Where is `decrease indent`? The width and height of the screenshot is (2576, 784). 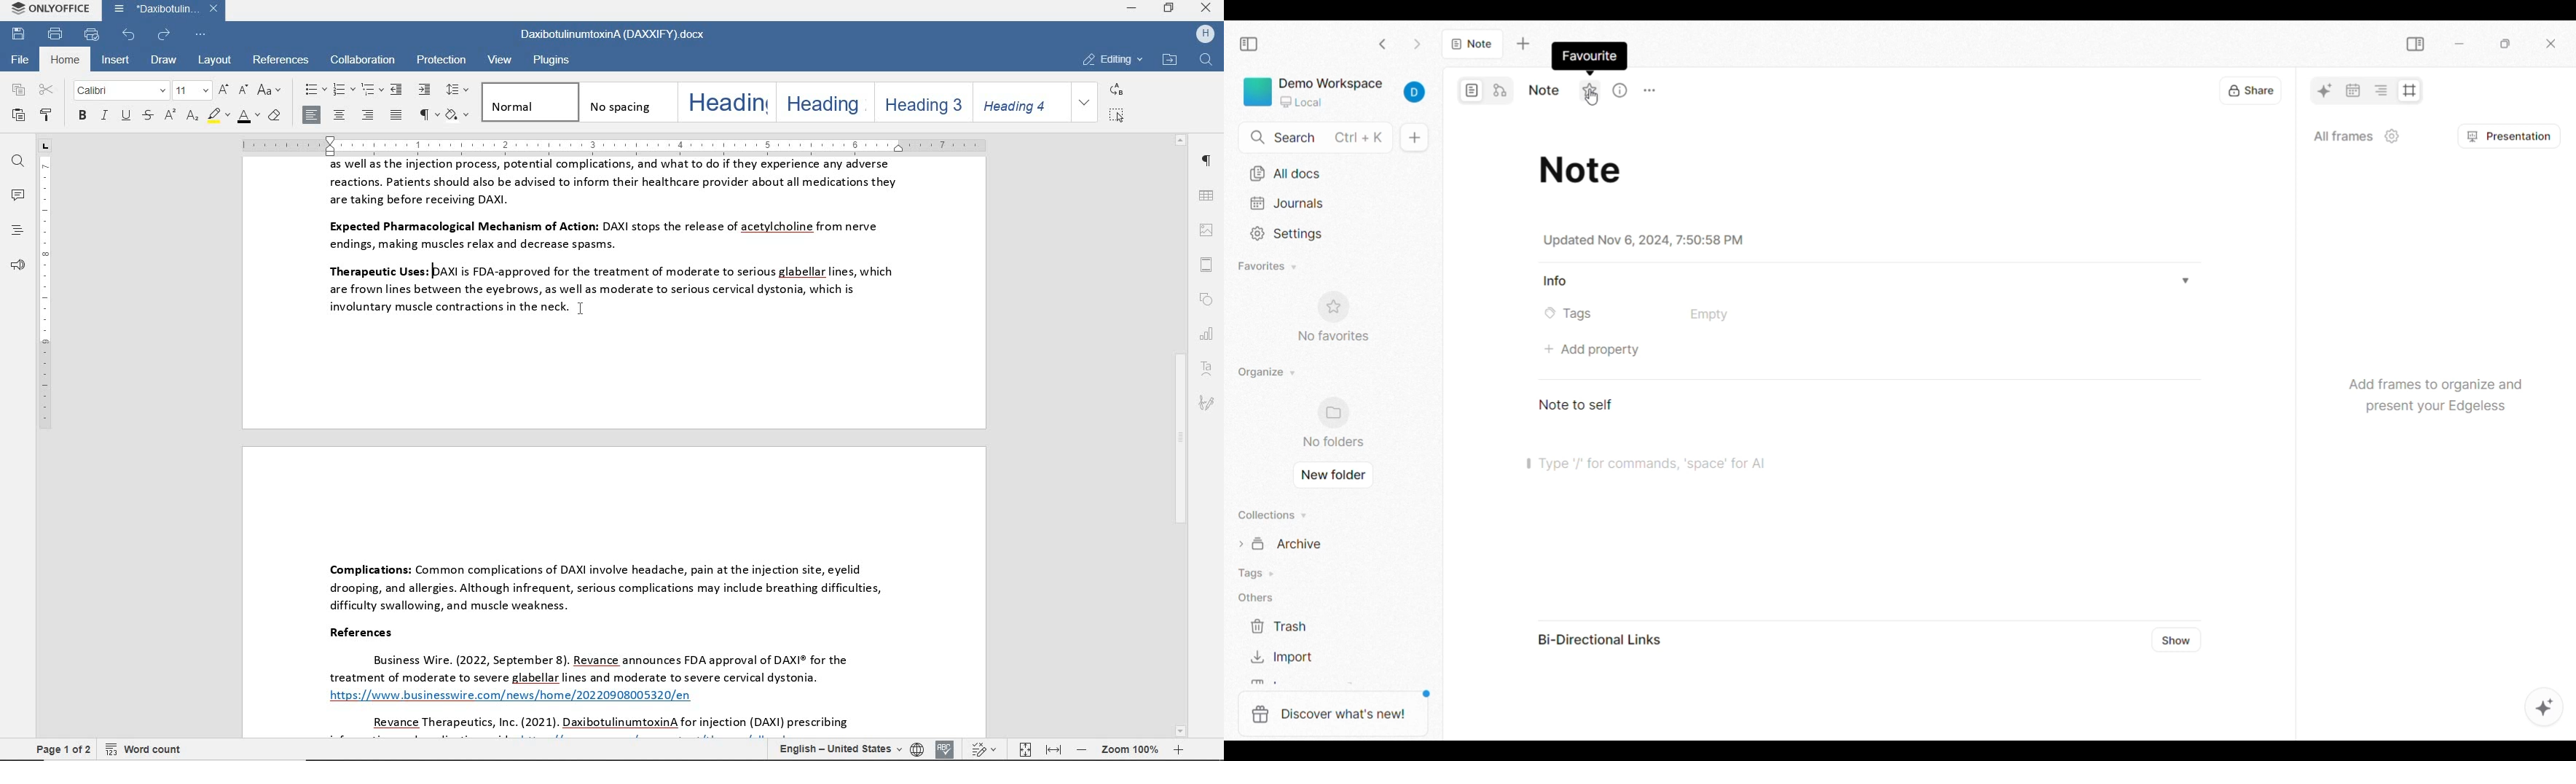 decrease indent is located at coordinates (398, 89).